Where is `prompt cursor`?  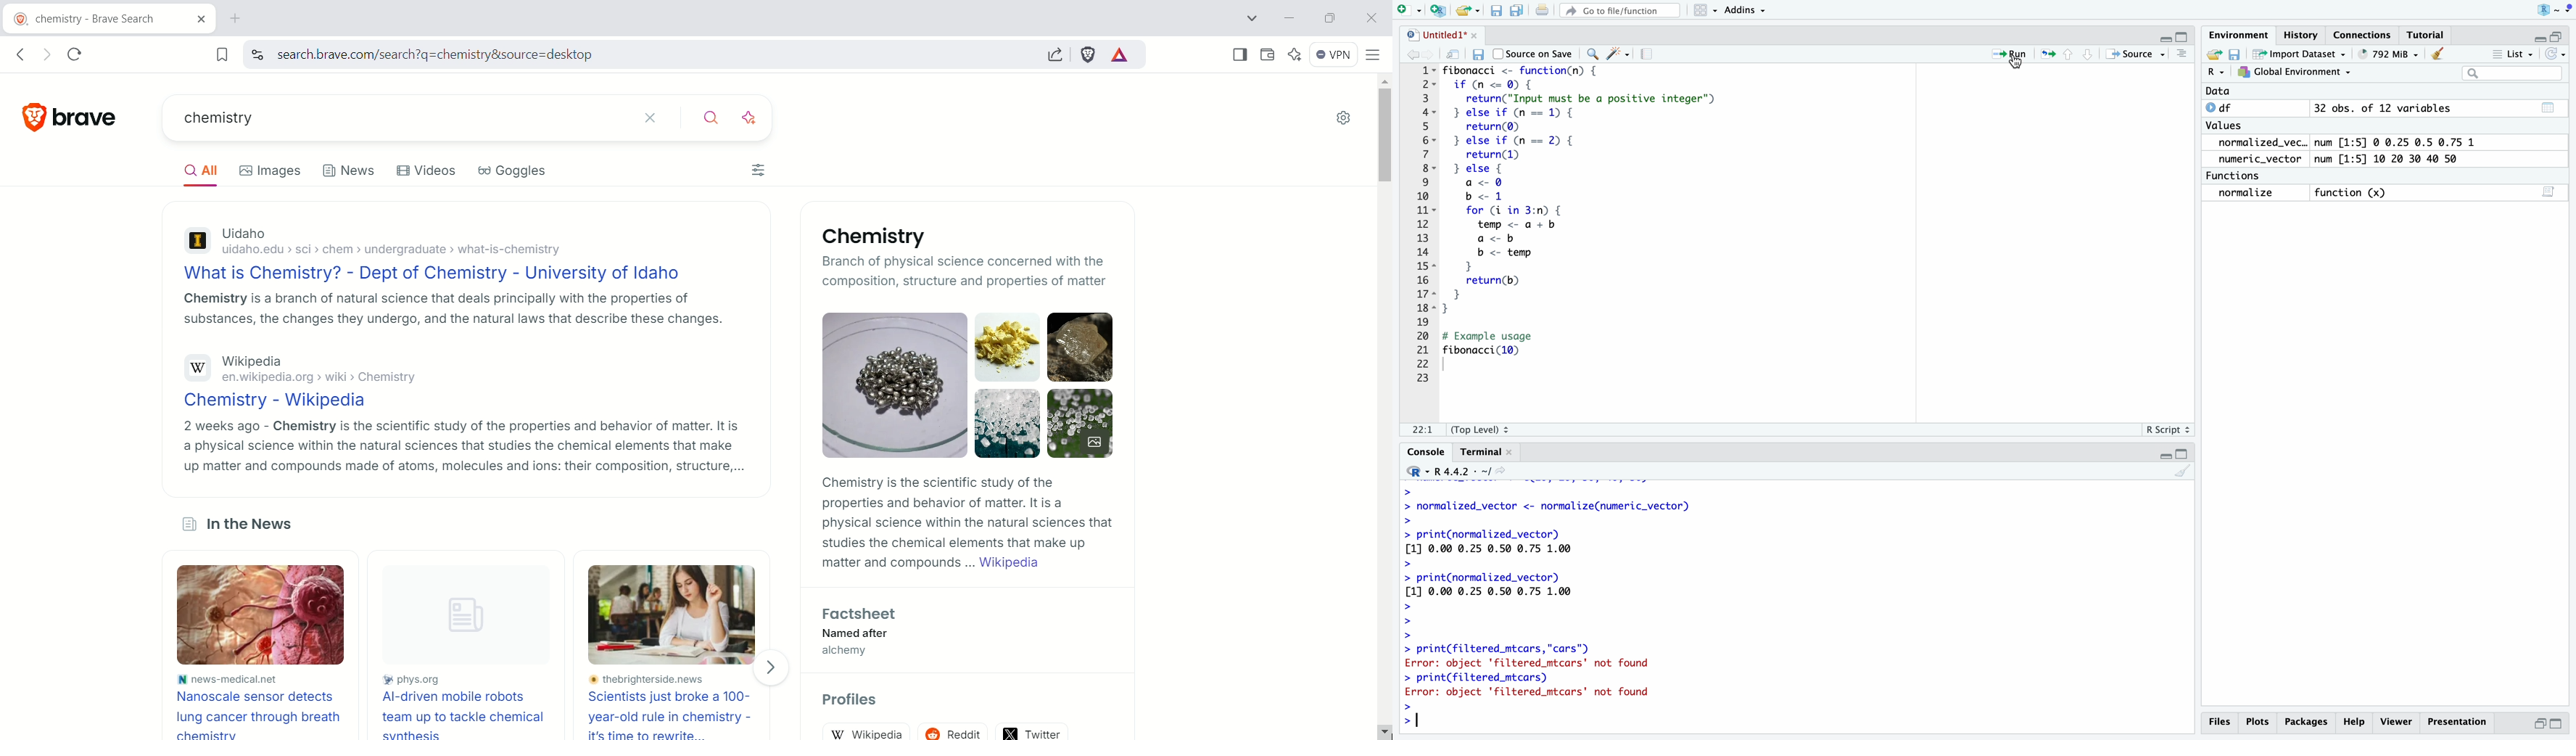
prompt cursor is located at coordinates (1406, 620).